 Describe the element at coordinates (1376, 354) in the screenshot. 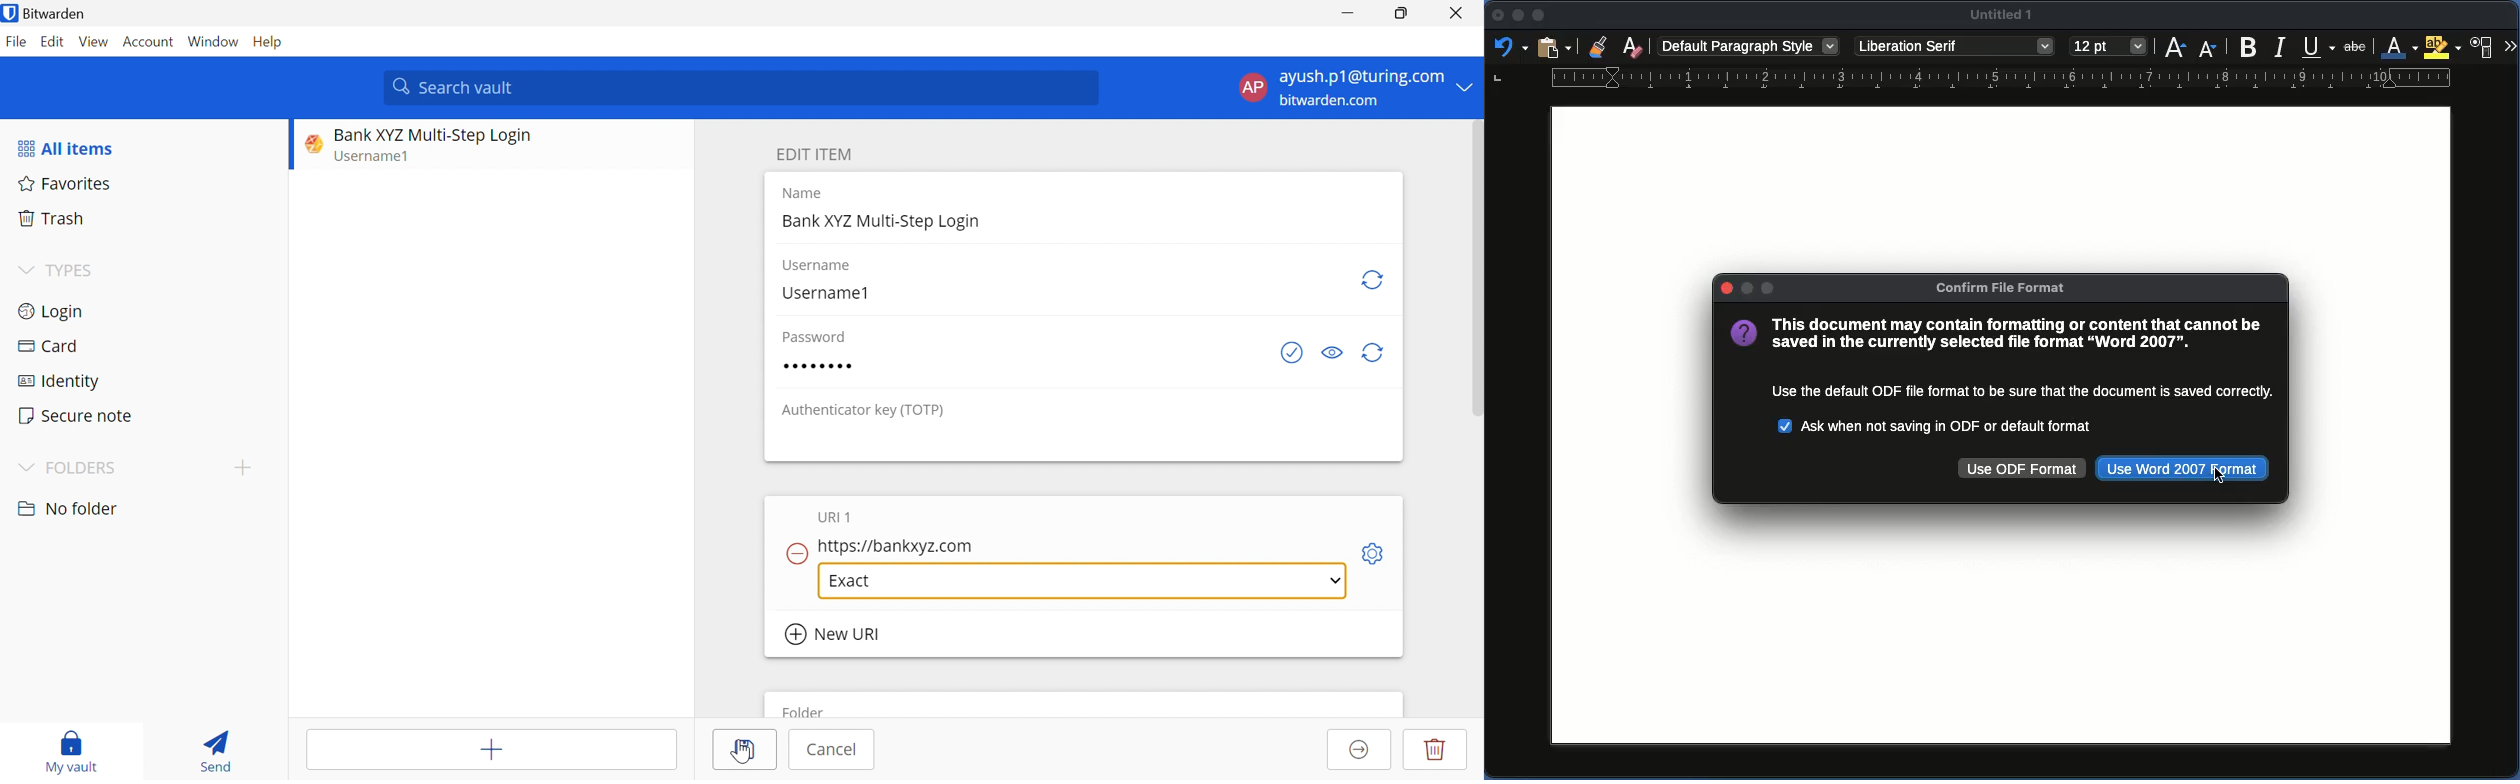

I see `Regenerate password` at that location.